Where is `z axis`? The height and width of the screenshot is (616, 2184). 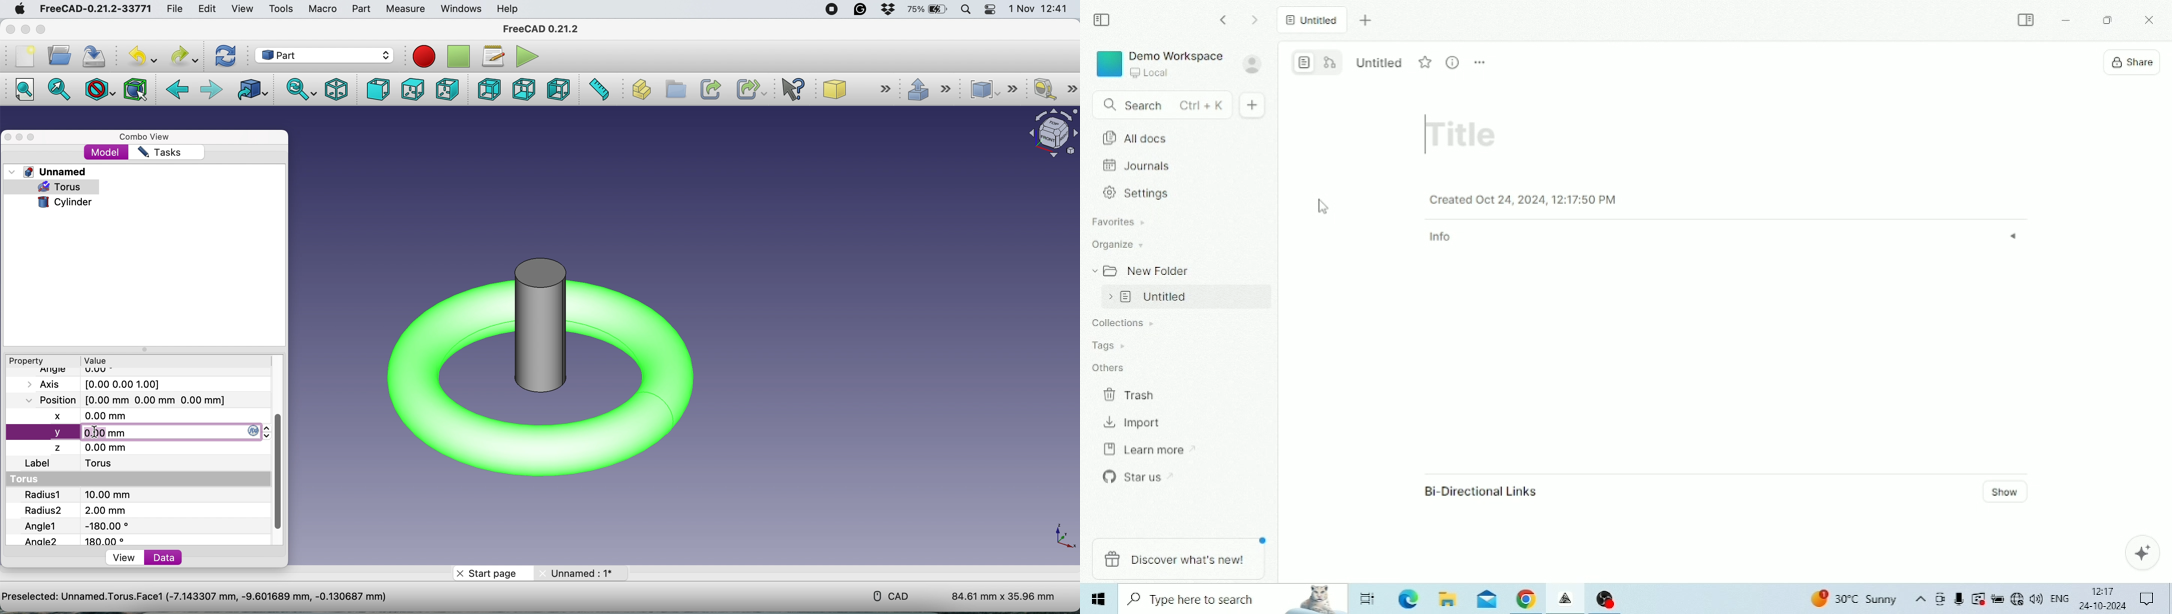 z axis is located at coordinates (93, 447).